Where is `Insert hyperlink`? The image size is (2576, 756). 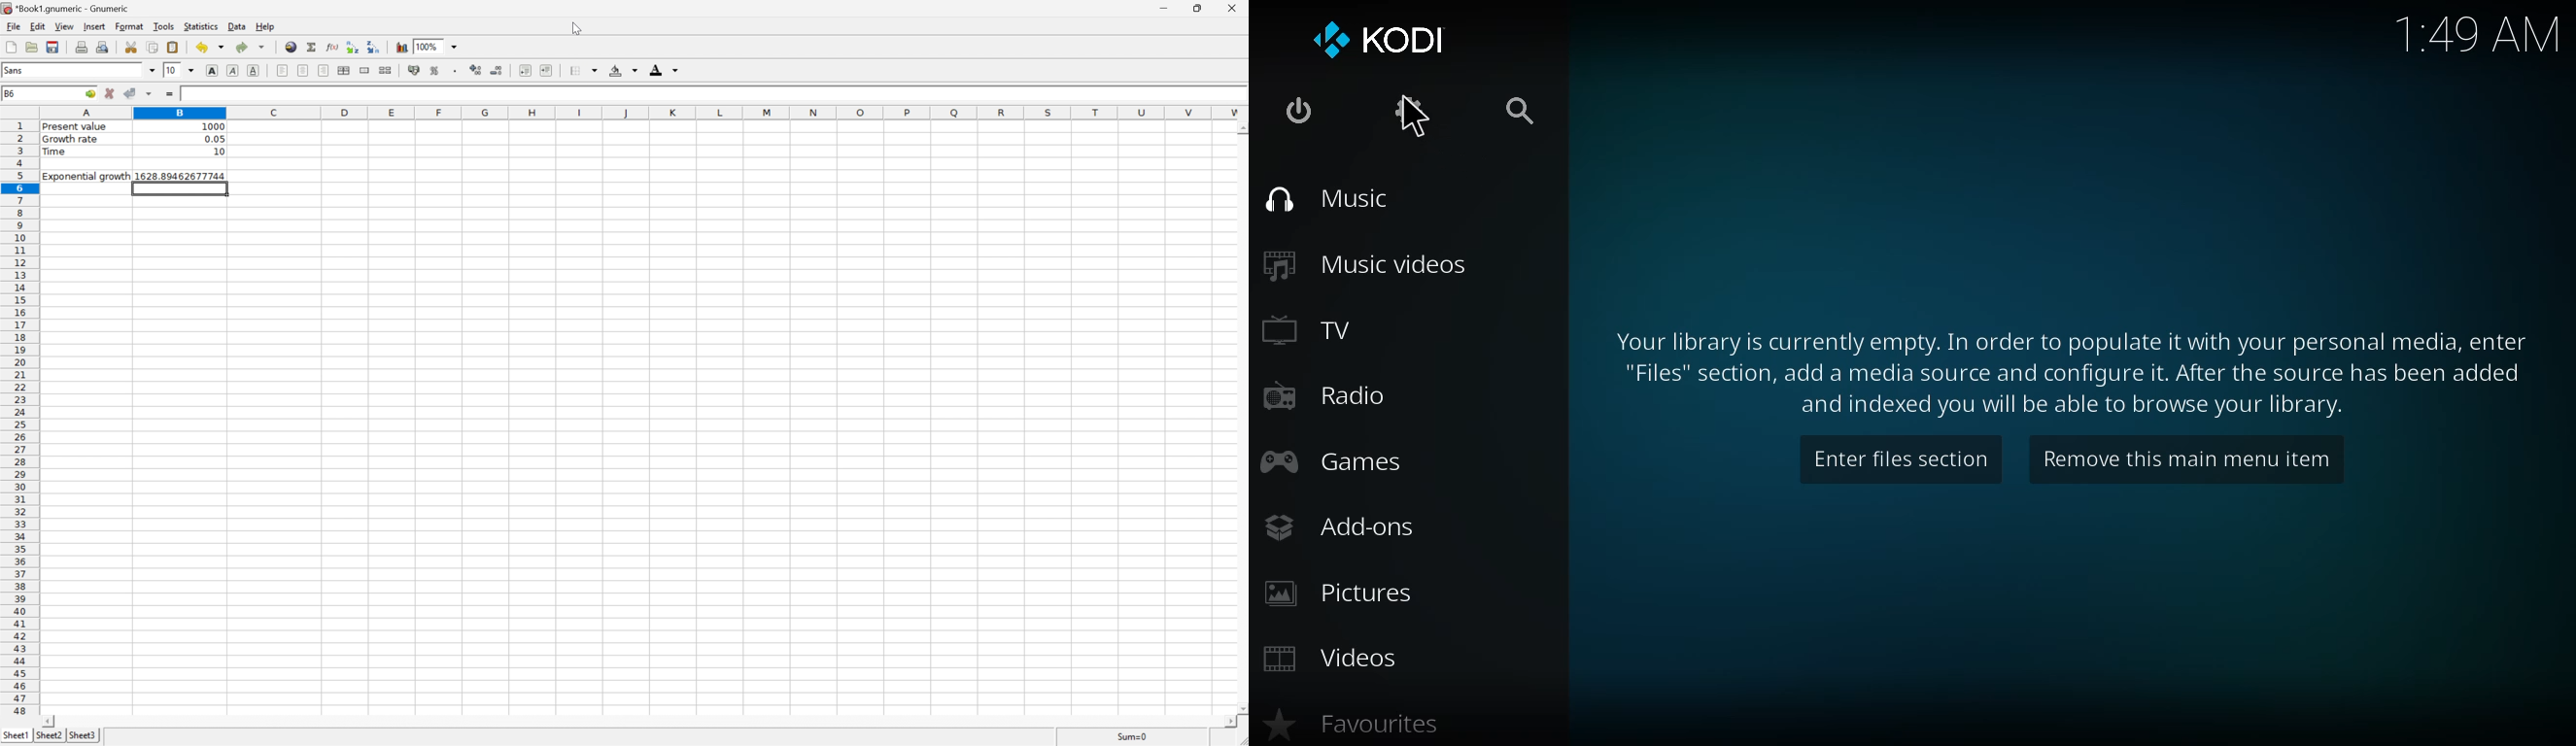 Insert hyperlink is located at coordinates (292, 47).